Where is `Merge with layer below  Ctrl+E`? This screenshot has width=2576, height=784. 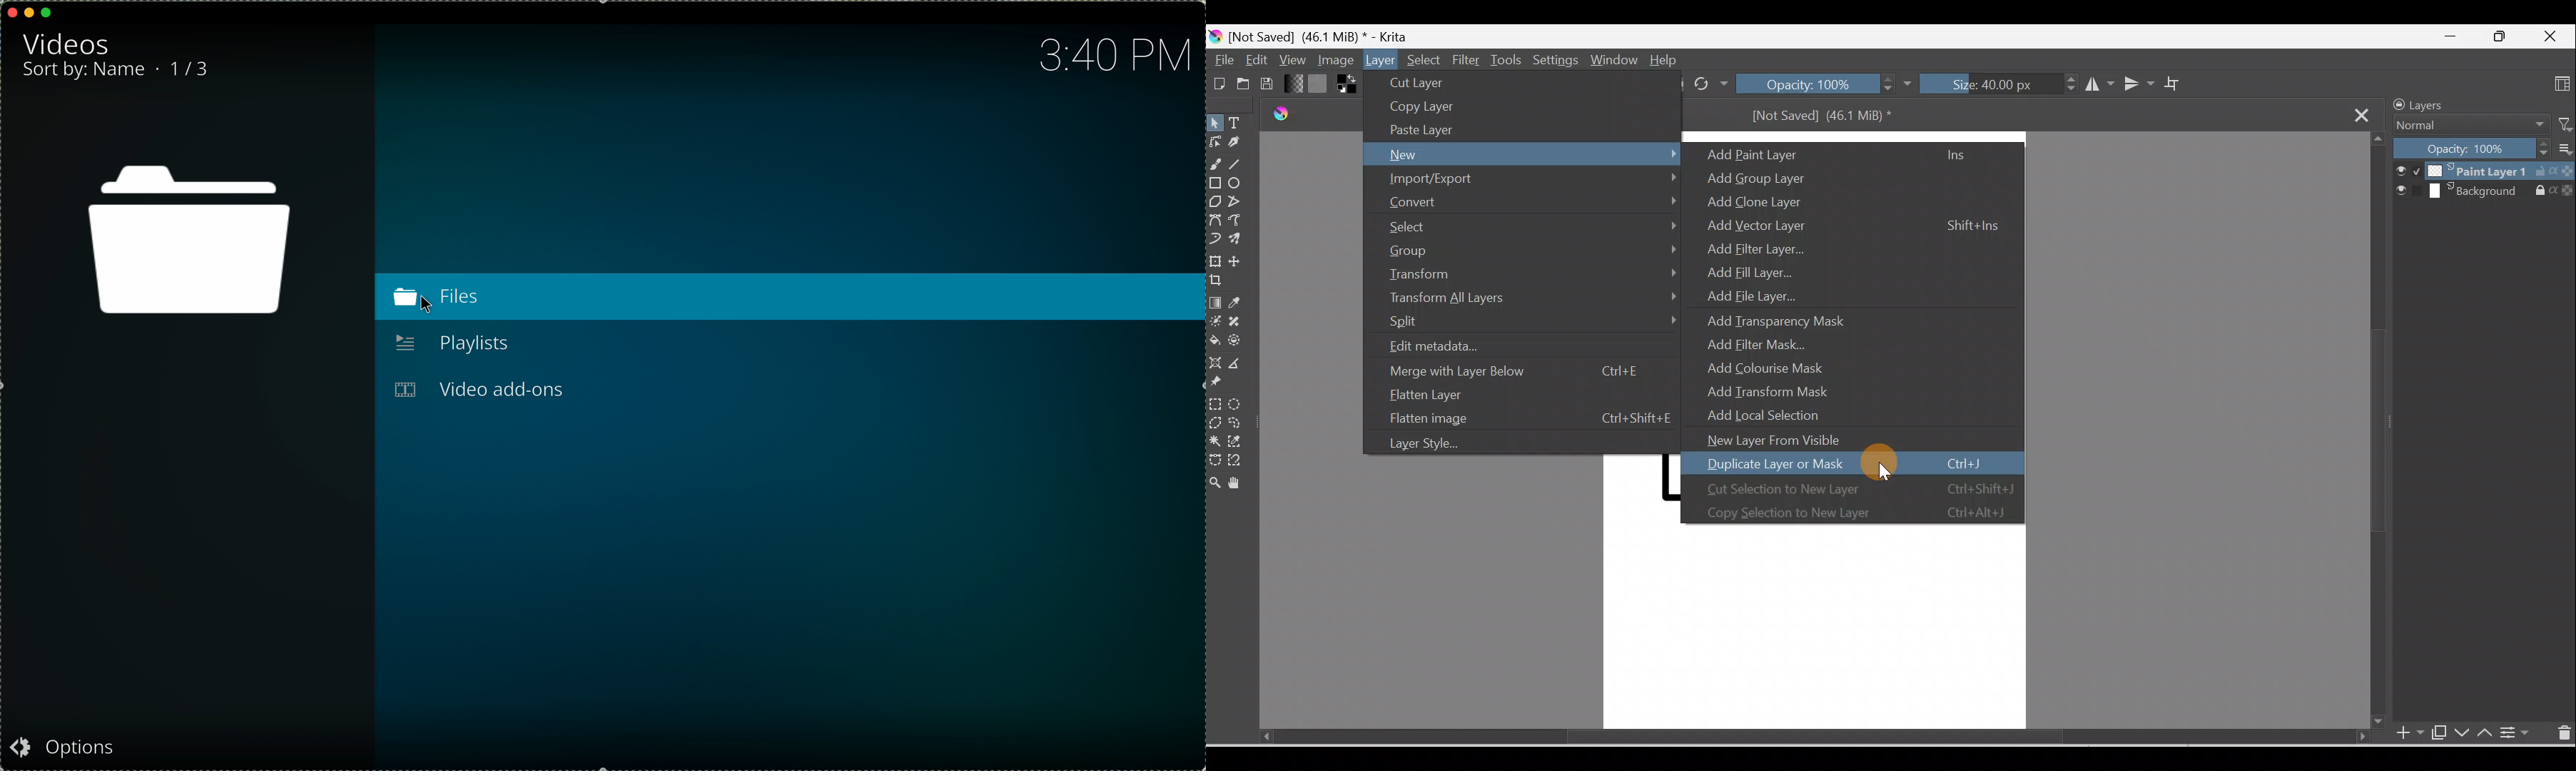 Merge with layer below  Ctrl+E is located at coordinates (1517, 371).